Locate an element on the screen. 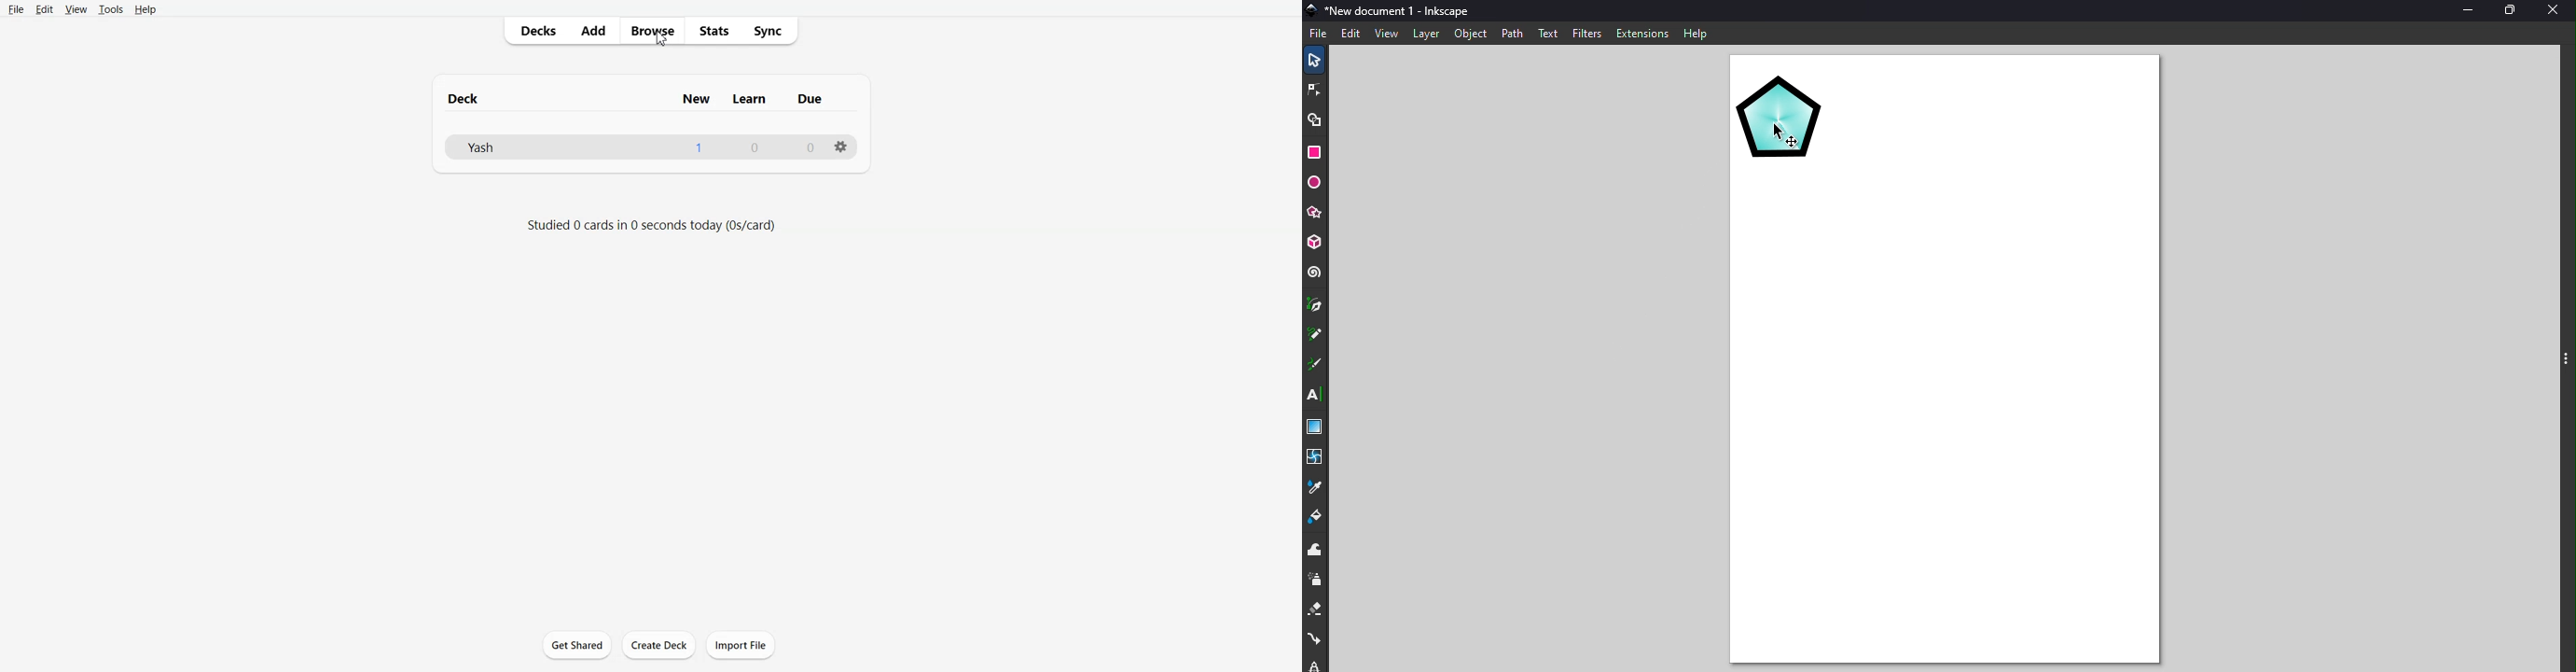  Stats is located at coordinates (714, 31).